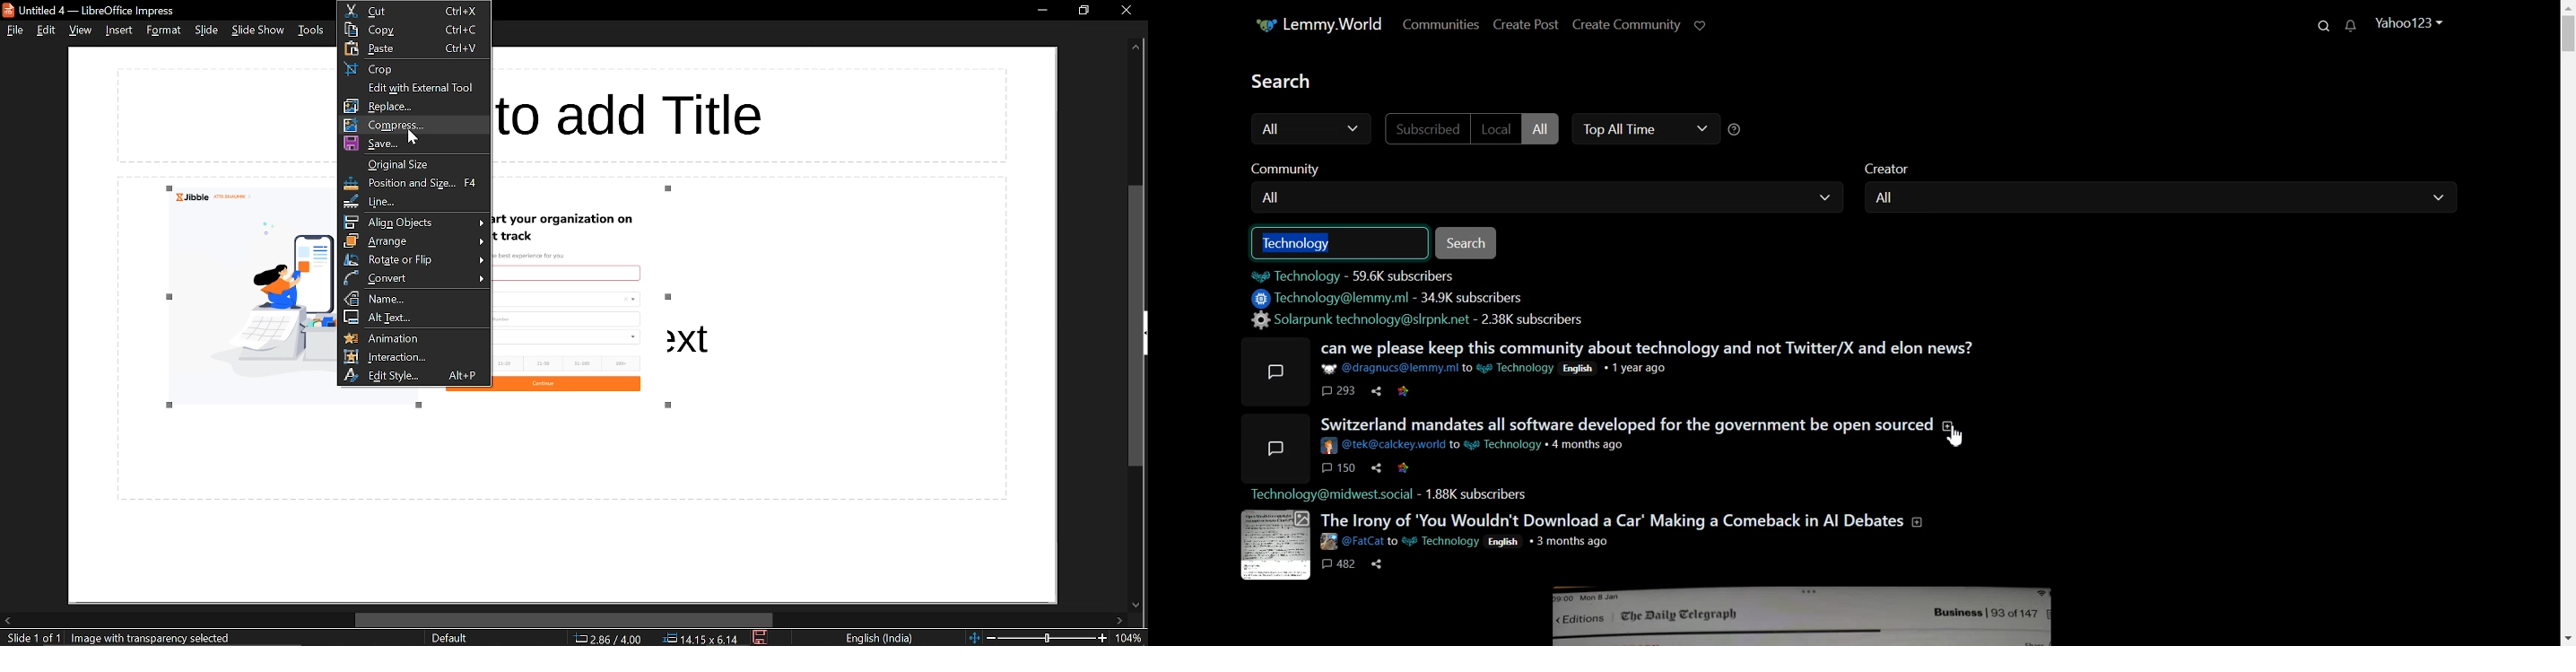  What do you see at coordinates (2322, 27) in the screenshot?
I see `Search` at bounding box center [2322, 27].